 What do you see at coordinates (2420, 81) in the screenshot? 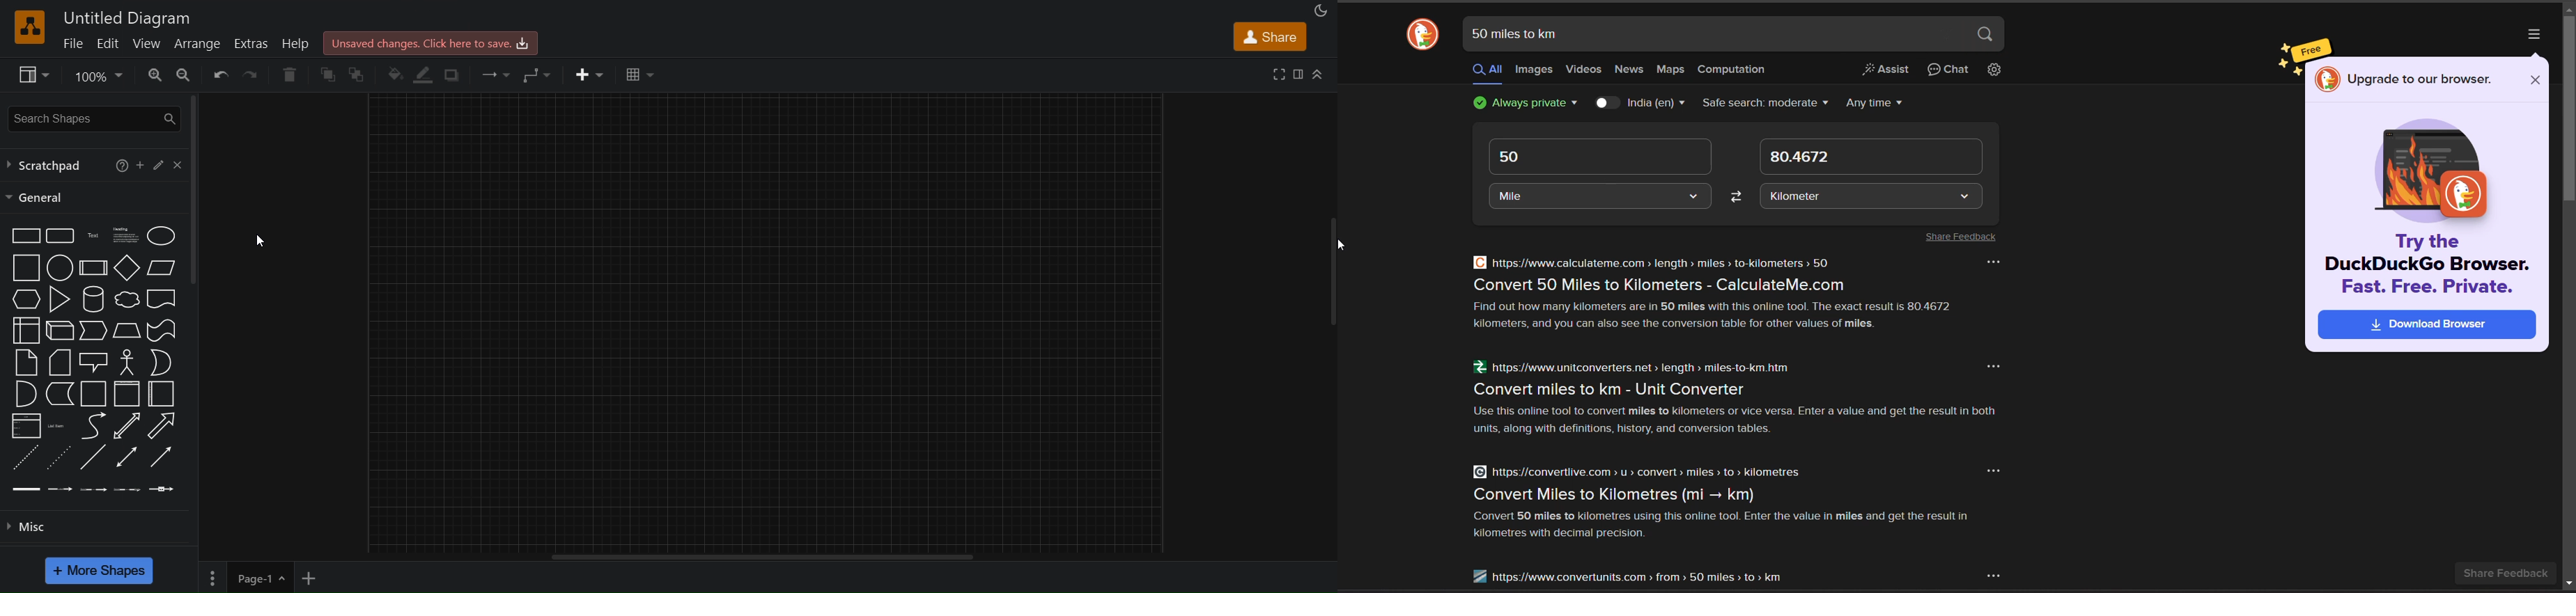
I see `Upgrade to our browser.` at bounding box center [2420, 81].